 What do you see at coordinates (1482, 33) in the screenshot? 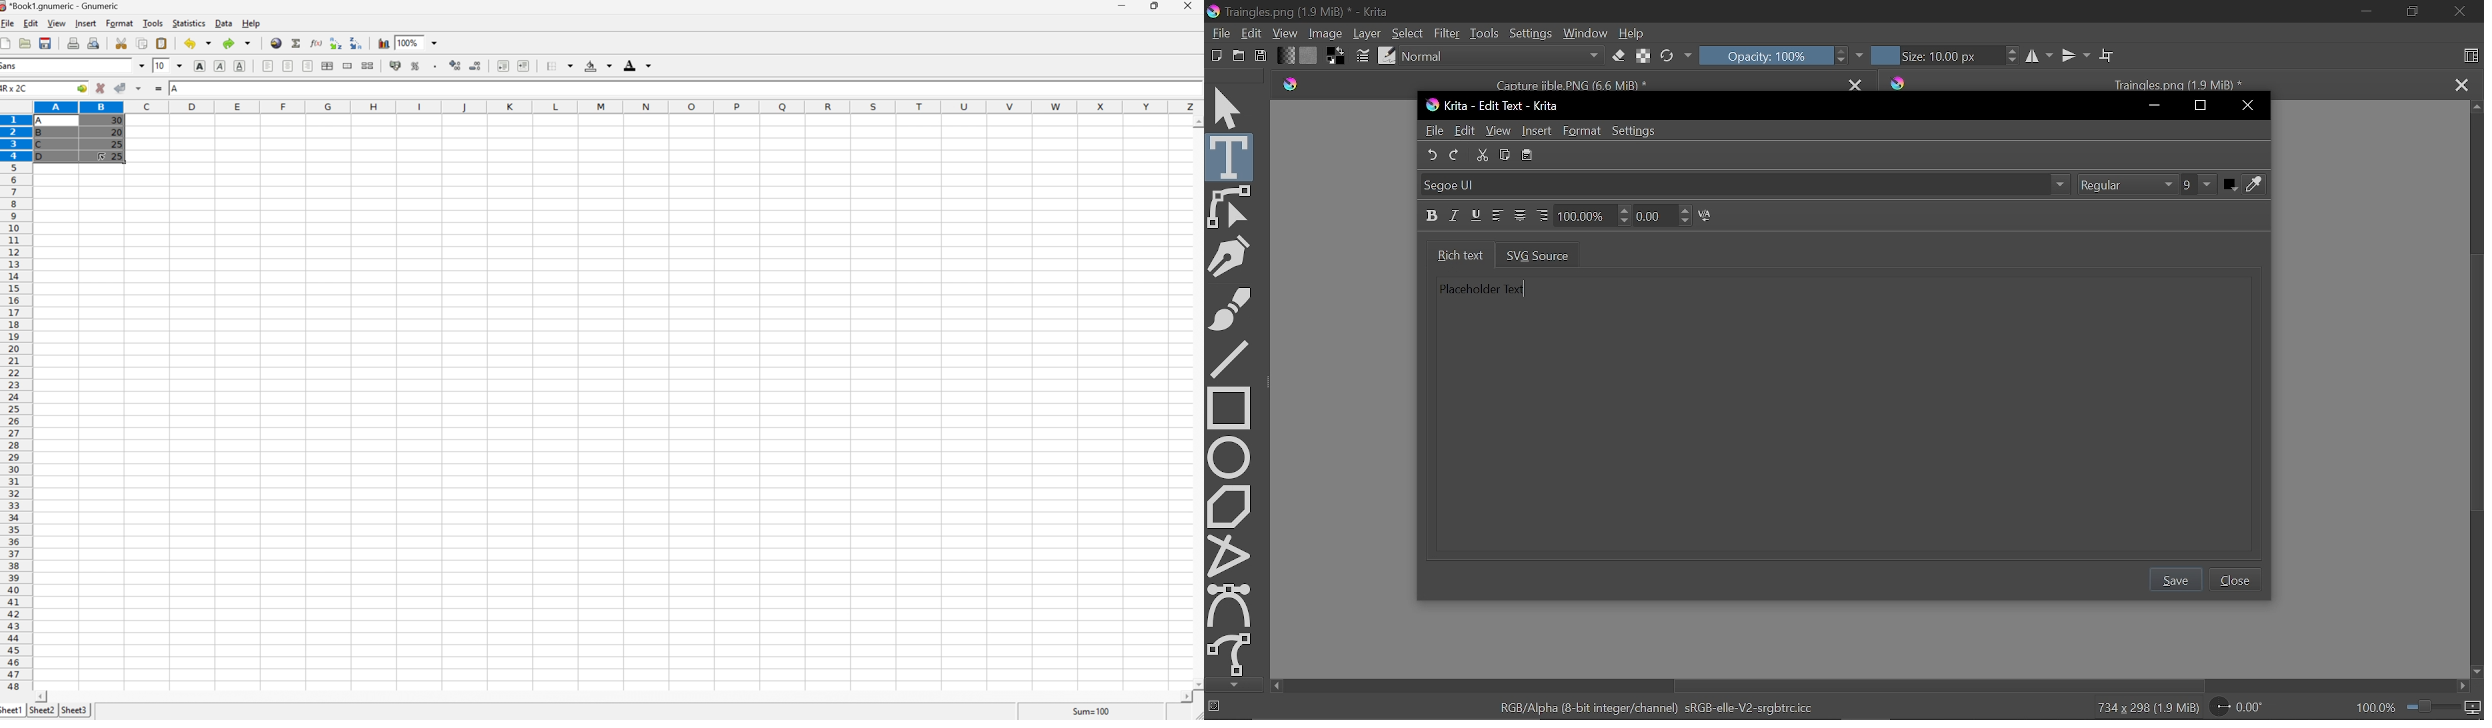
I see `tools` at bounding box center [1482, 33].